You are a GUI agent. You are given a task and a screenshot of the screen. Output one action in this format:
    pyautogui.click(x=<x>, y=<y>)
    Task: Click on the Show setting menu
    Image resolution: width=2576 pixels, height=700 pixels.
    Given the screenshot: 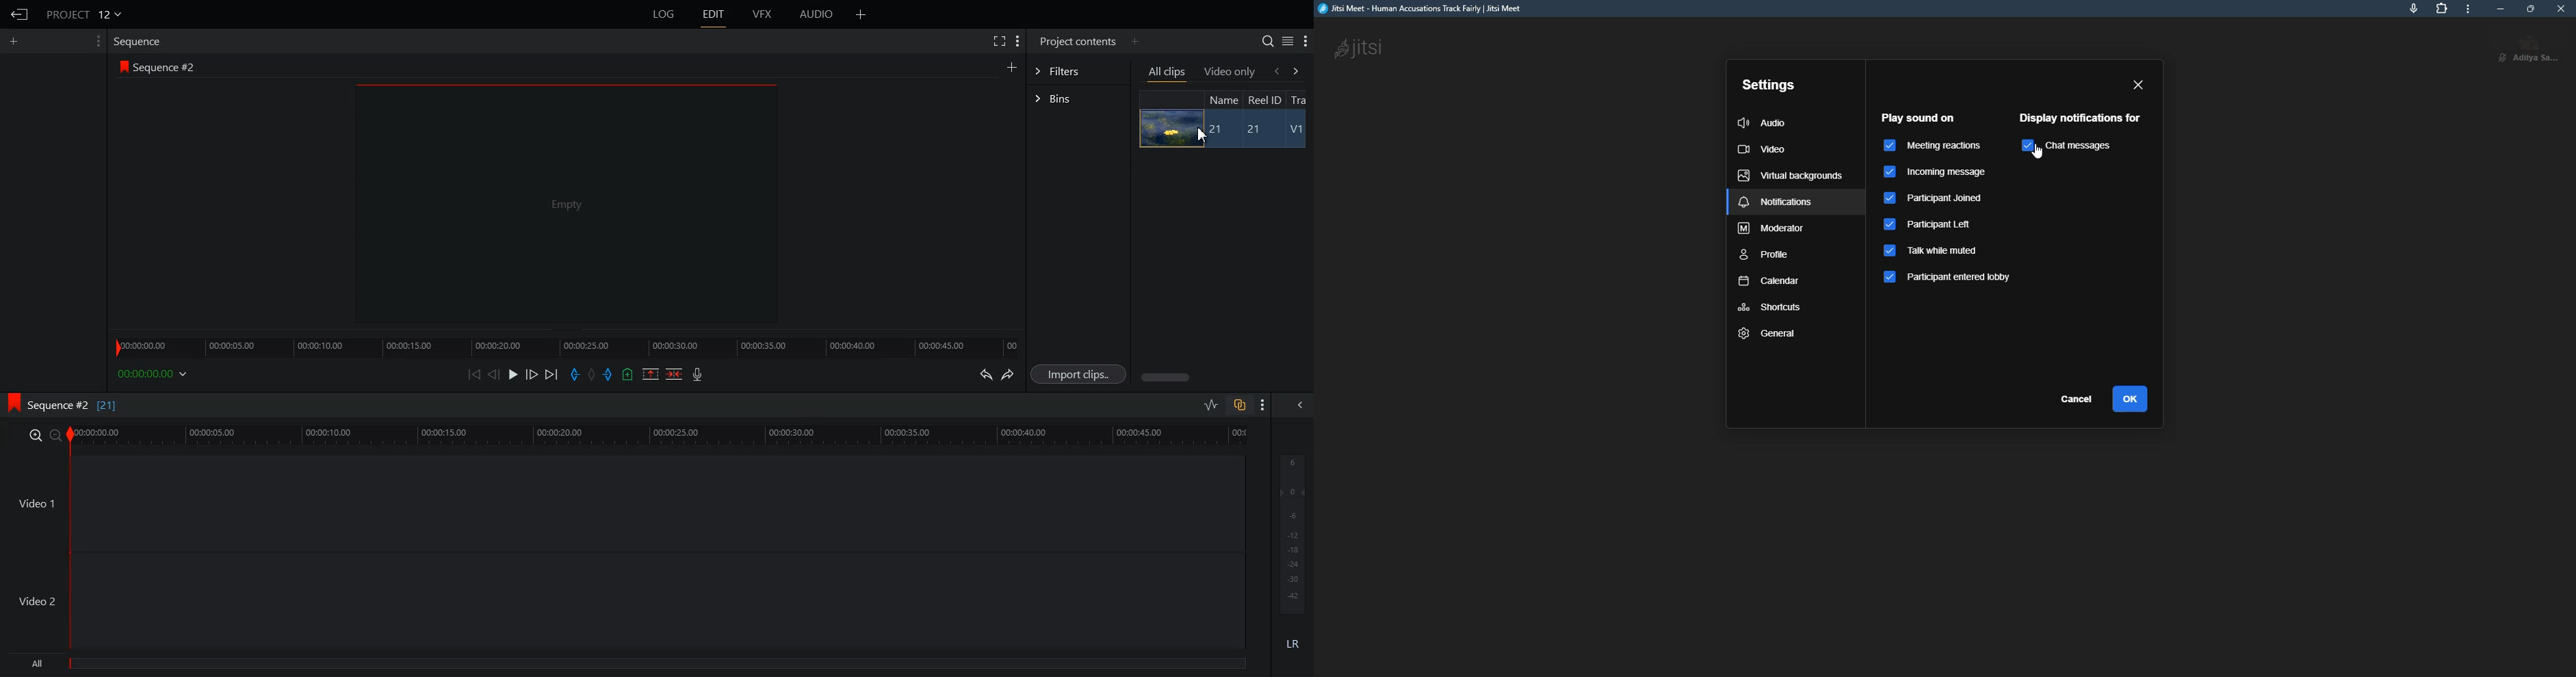 What is the action you would take?
    pyautogui.click(x=1263, y=405)
    